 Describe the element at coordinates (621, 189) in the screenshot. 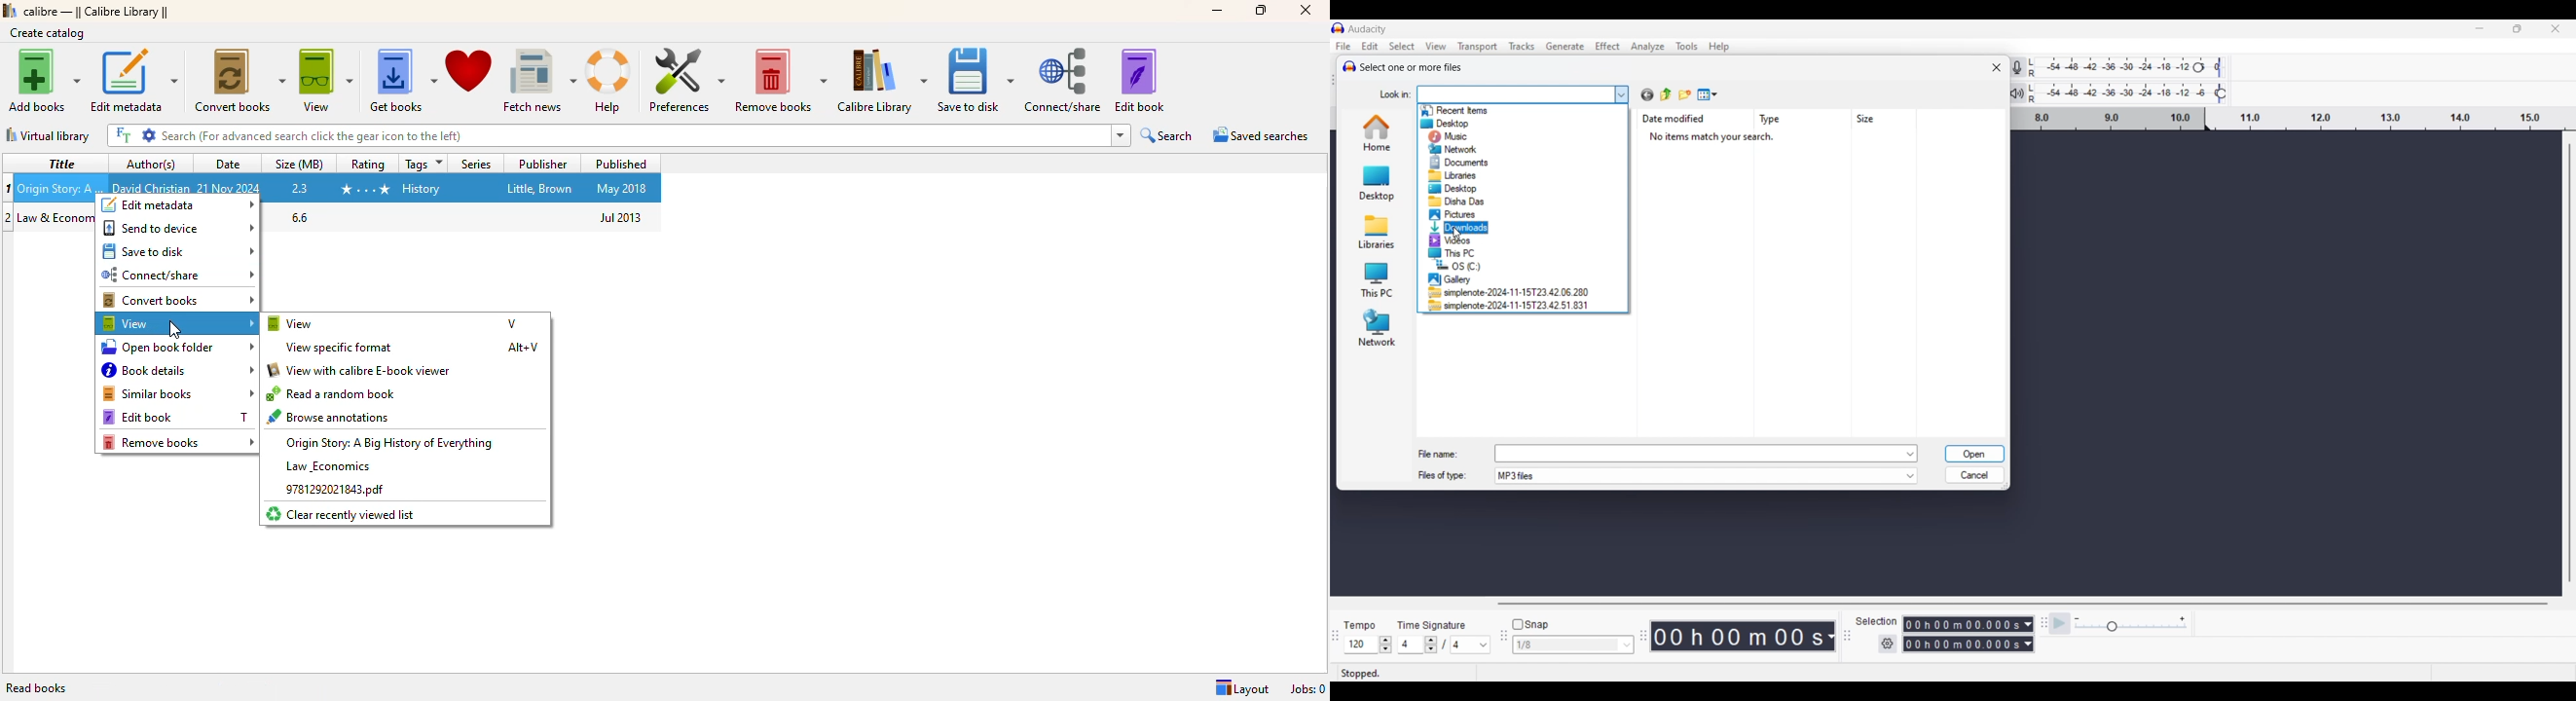

I see `published date` at that location.